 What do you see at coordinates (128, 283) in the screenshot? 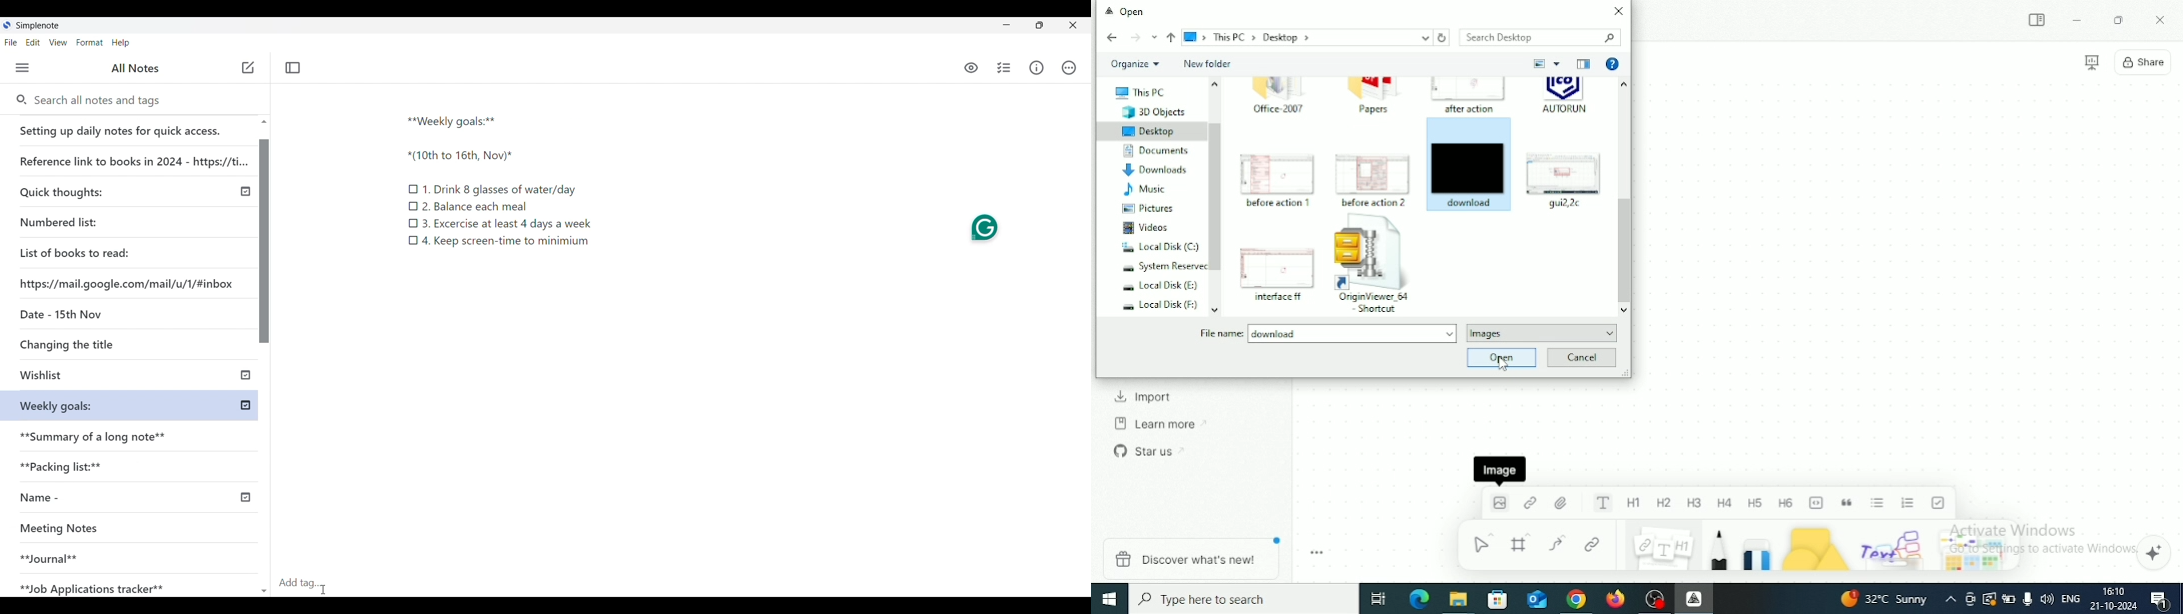
I see `Website` at bounding box center [128, 283].